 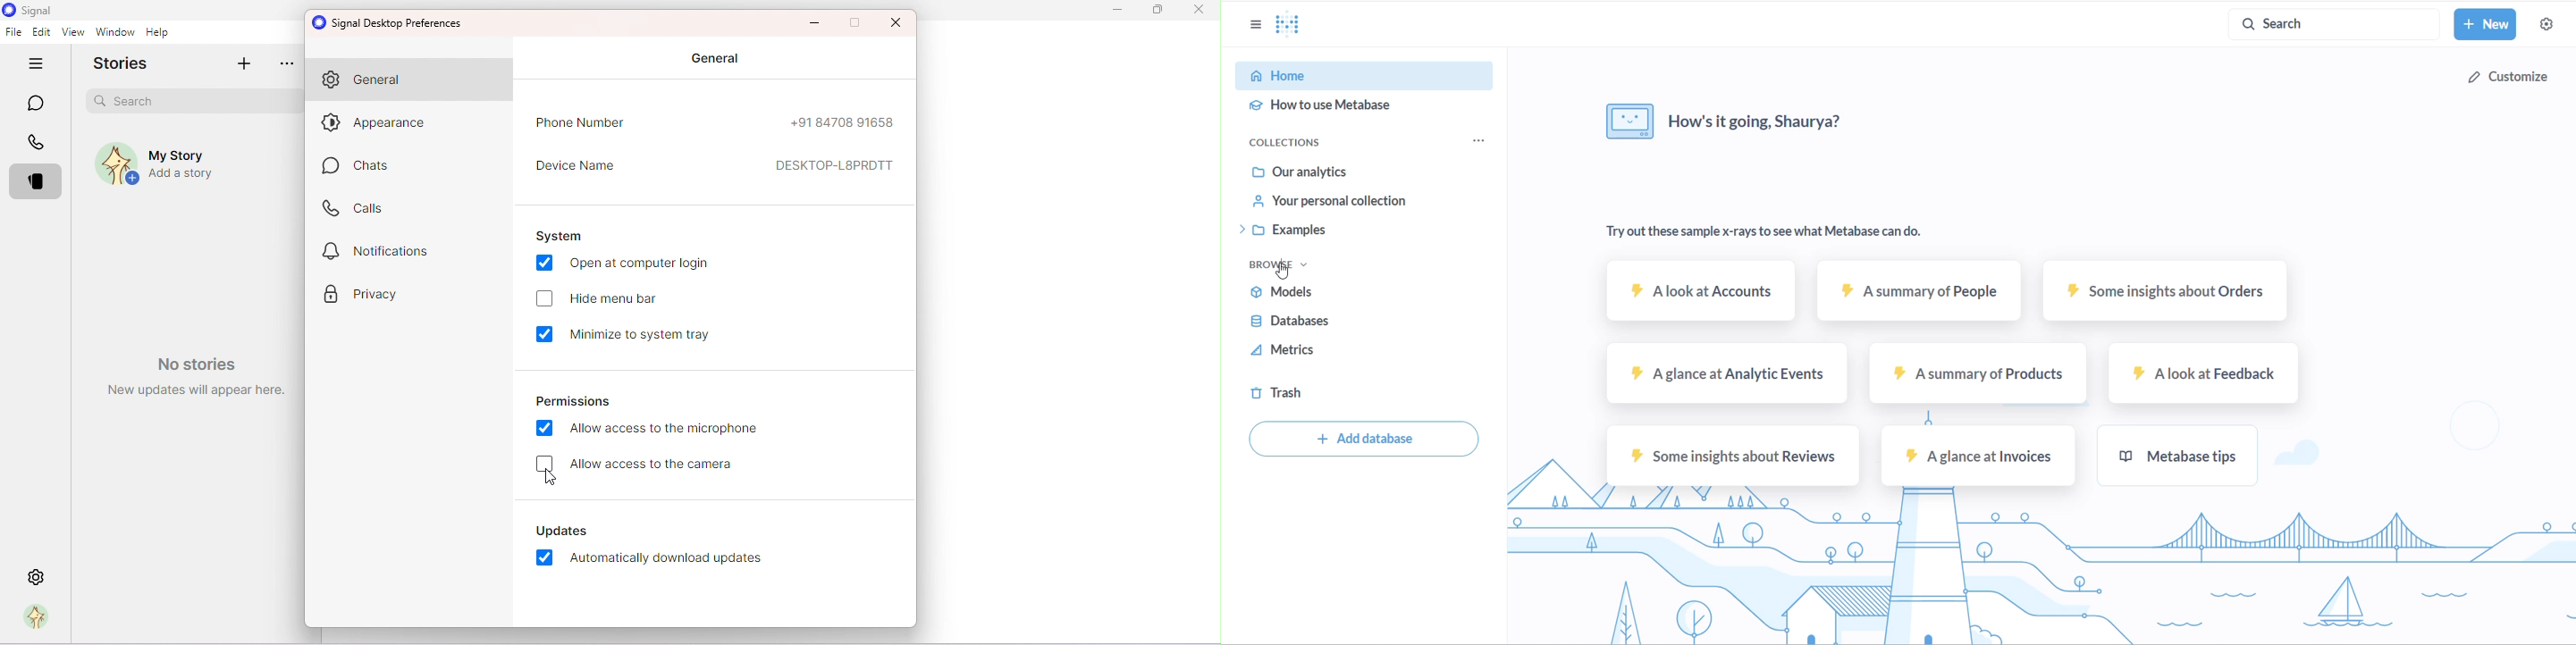 I want to click on metrics, so click(x=1288, y=351).